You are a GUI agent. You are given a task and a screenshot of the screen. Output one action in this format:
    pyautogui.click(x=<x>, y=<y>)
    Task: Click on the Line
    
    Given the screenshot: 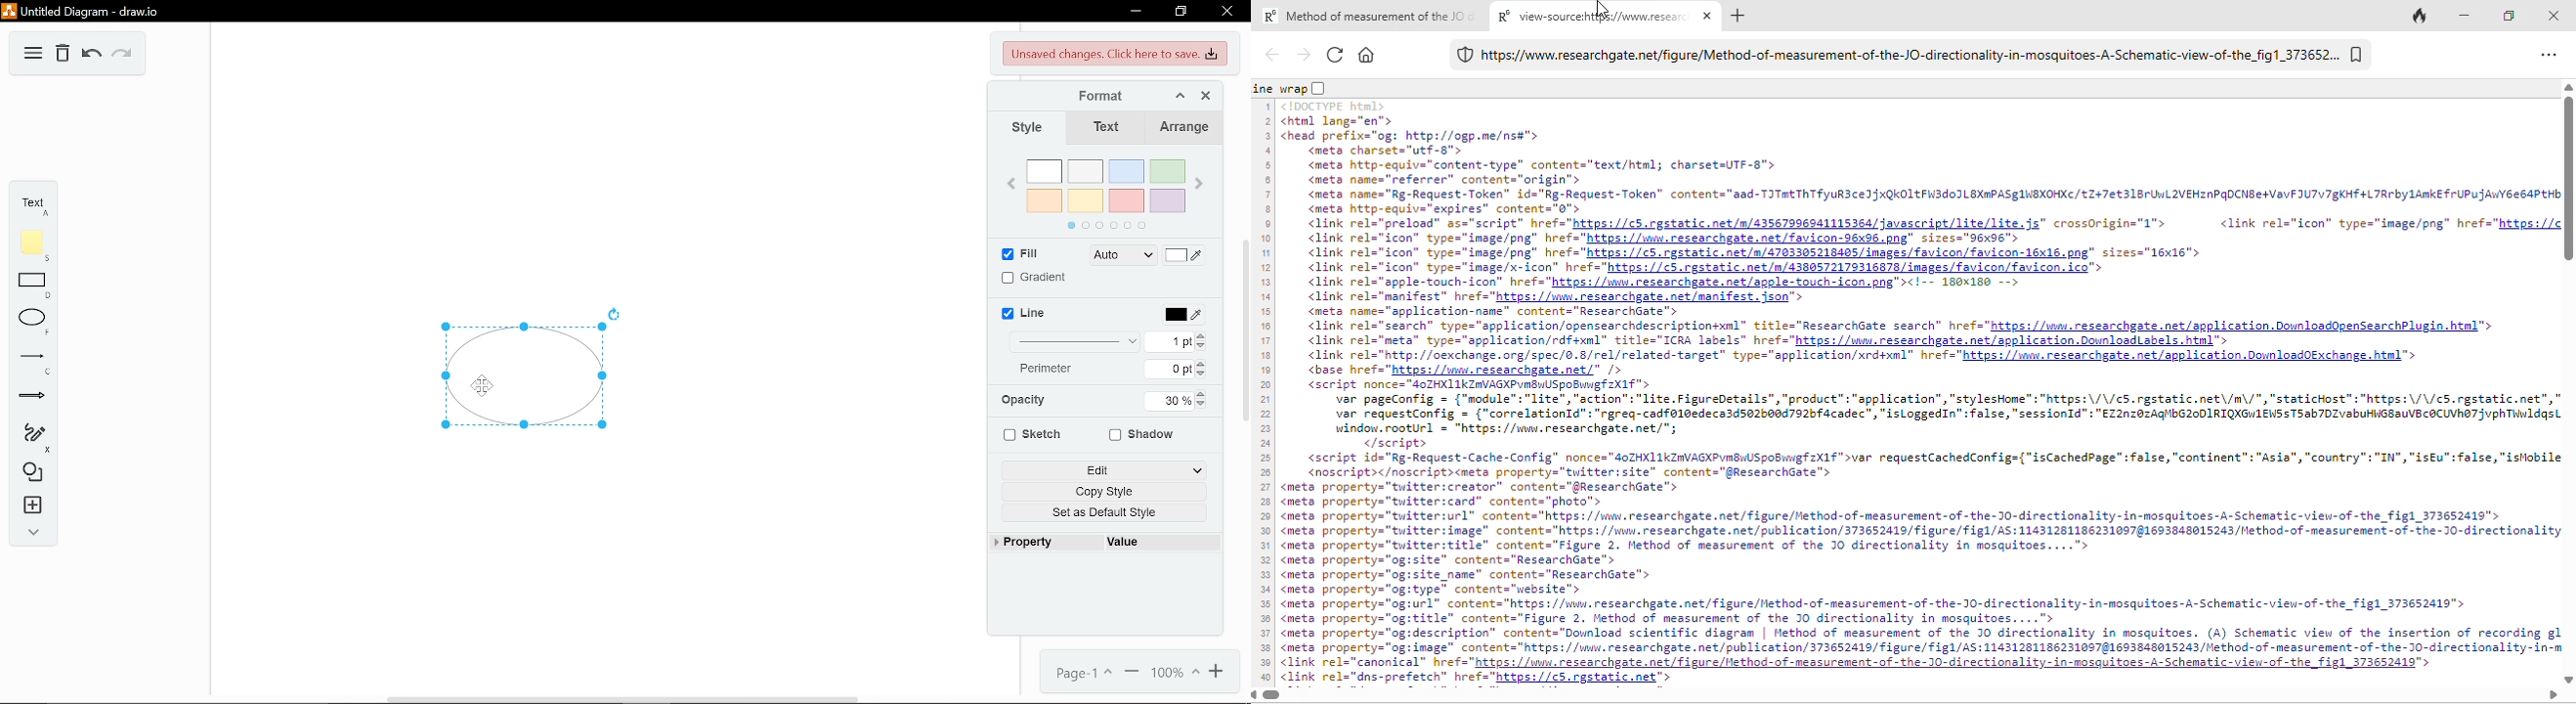 What is the action you would take?
    pyautogui.click(x=30, y=357)
    